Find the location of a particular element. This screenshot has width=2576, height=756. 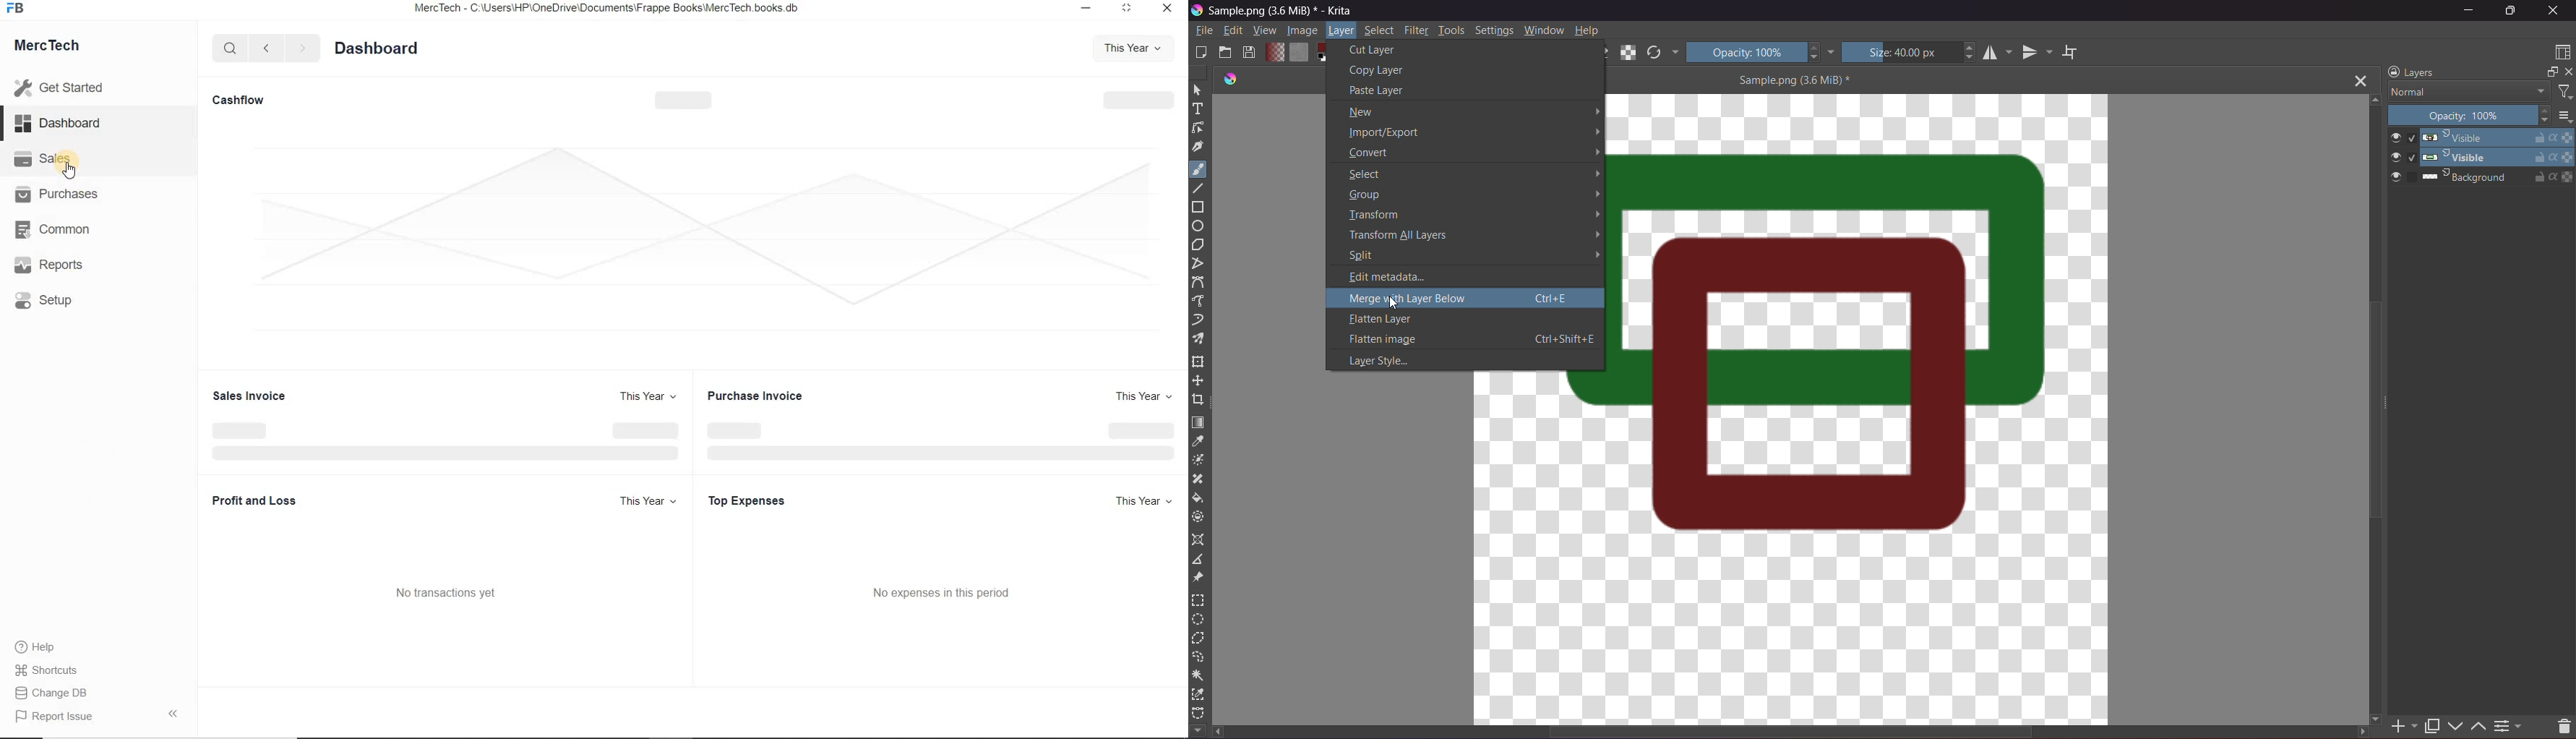

MercTech - C:\Users\HP\OneDrive\Documents\Frappe Books\MercTech books db is located at coordinates (608, 9).